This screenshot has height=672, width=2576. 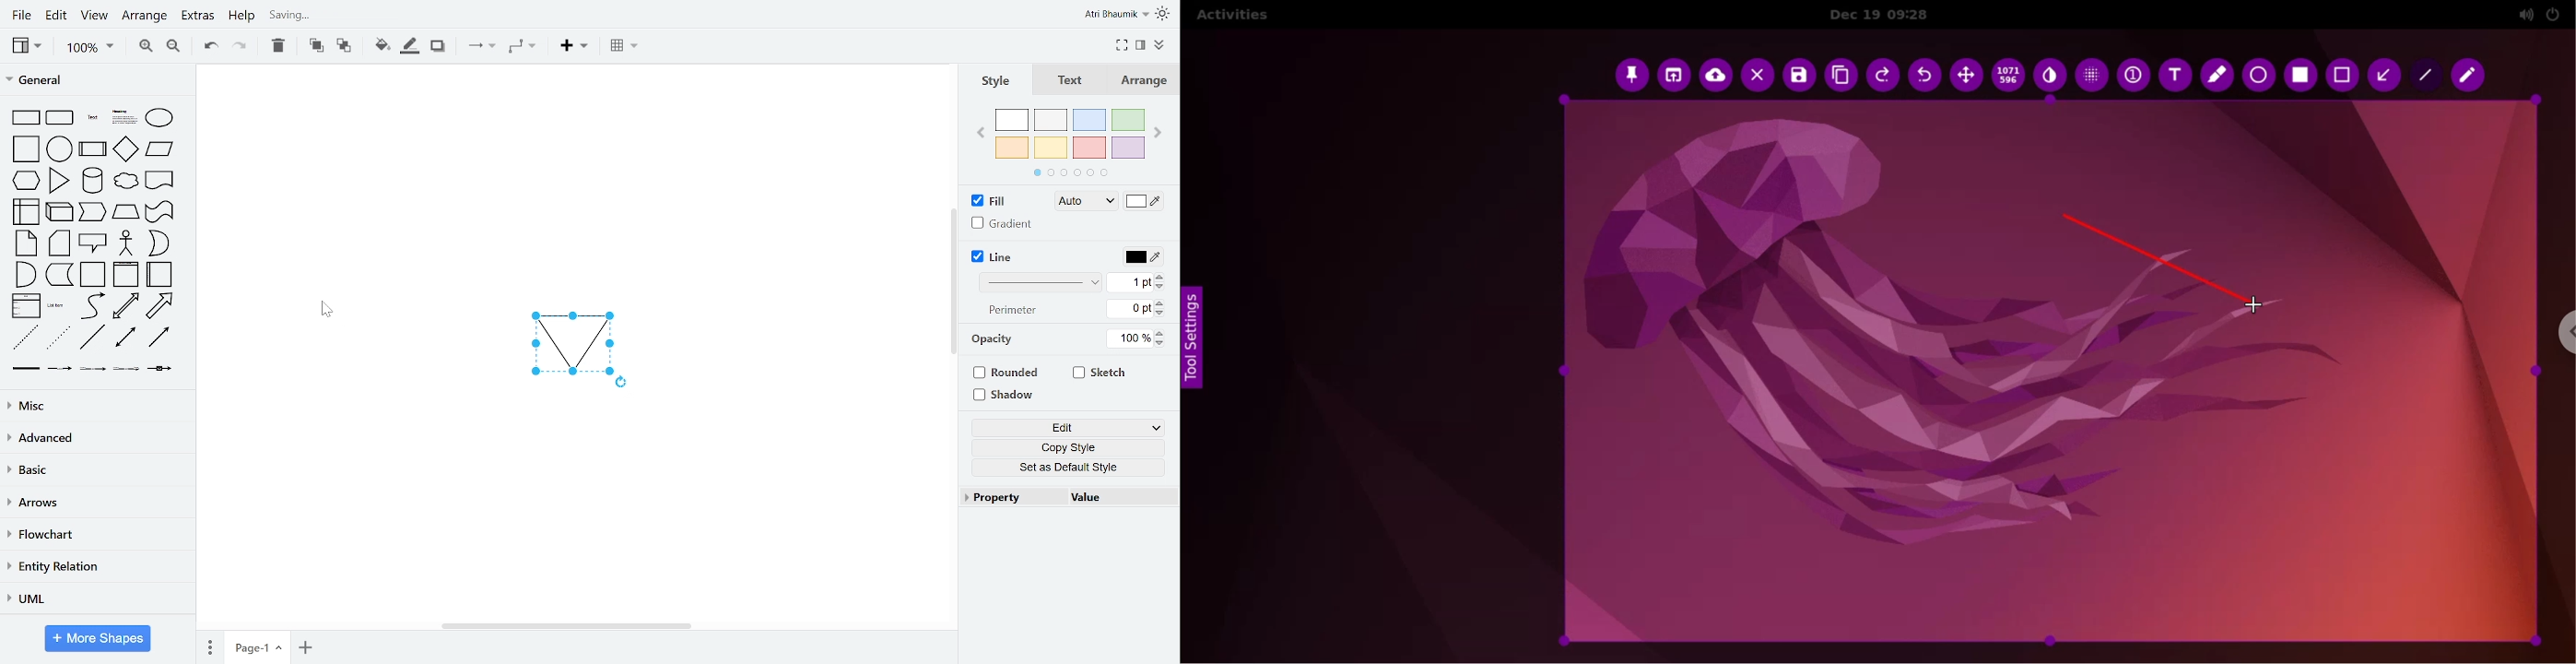 What do you see at coordinates (241, 46) in the screenshot?
I see `redo` at bounding box center [241, 46].